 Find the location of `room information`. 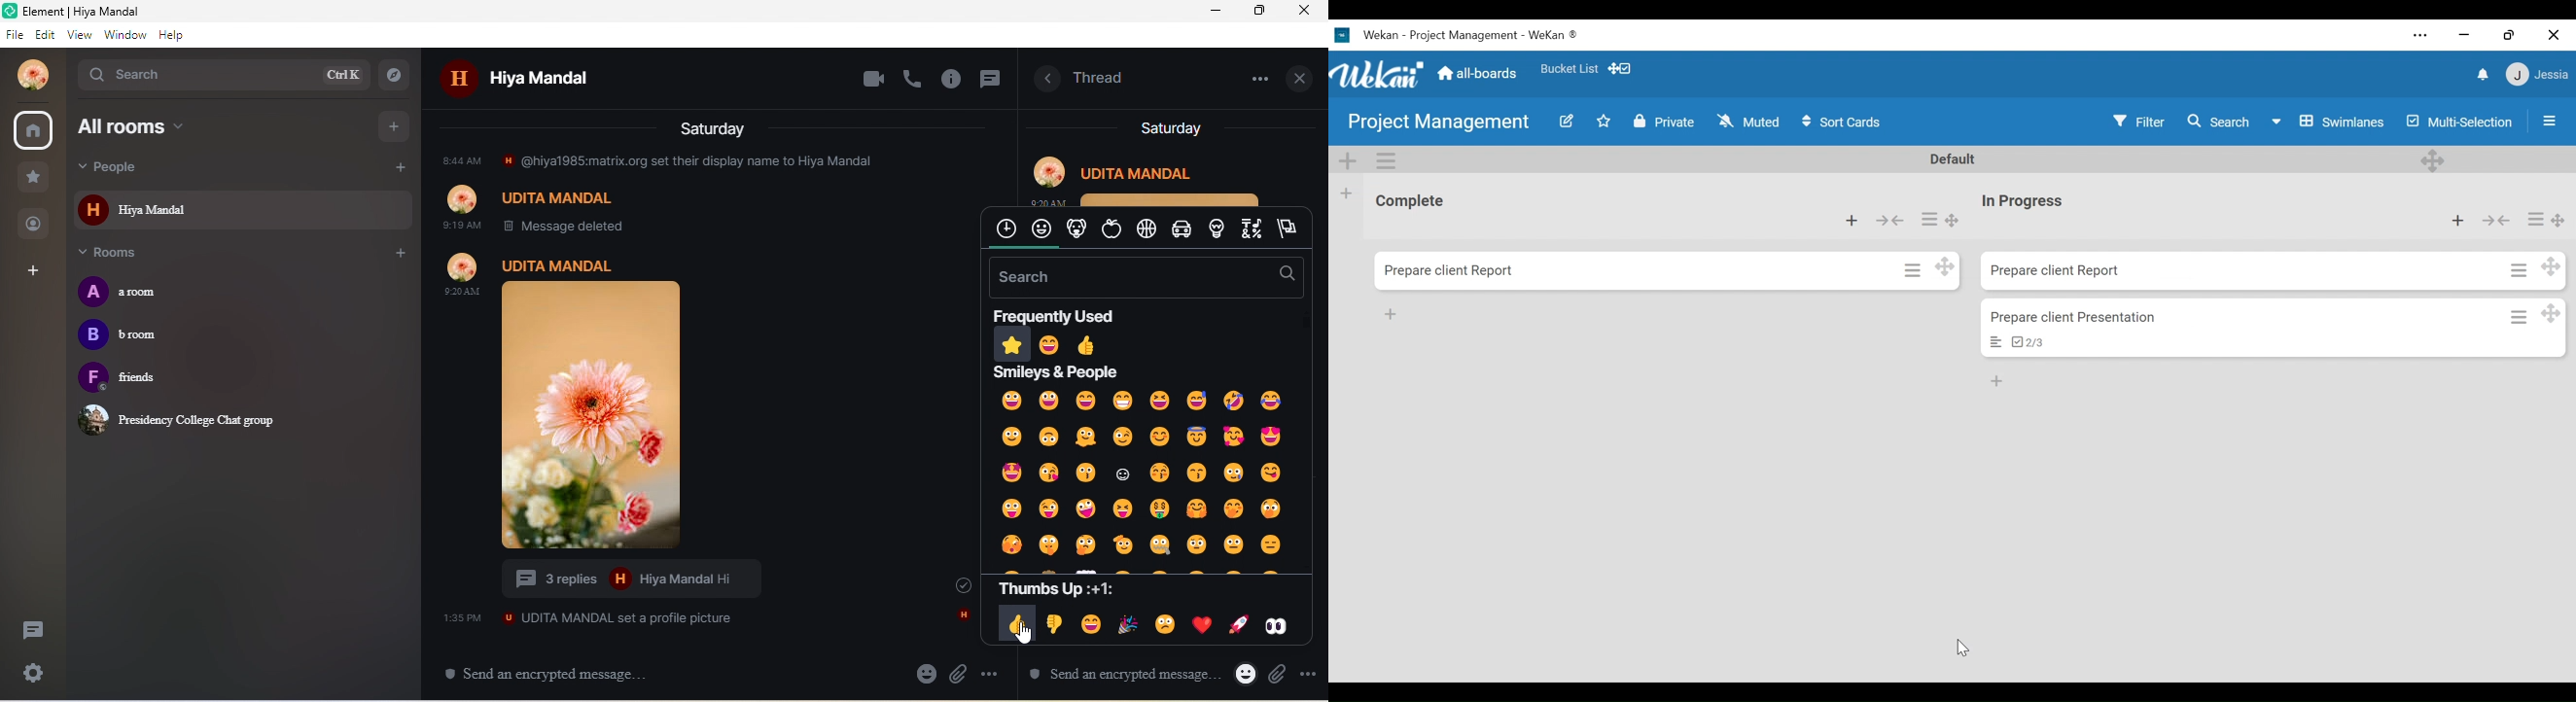

room information is located at coordinates (1042, 80).